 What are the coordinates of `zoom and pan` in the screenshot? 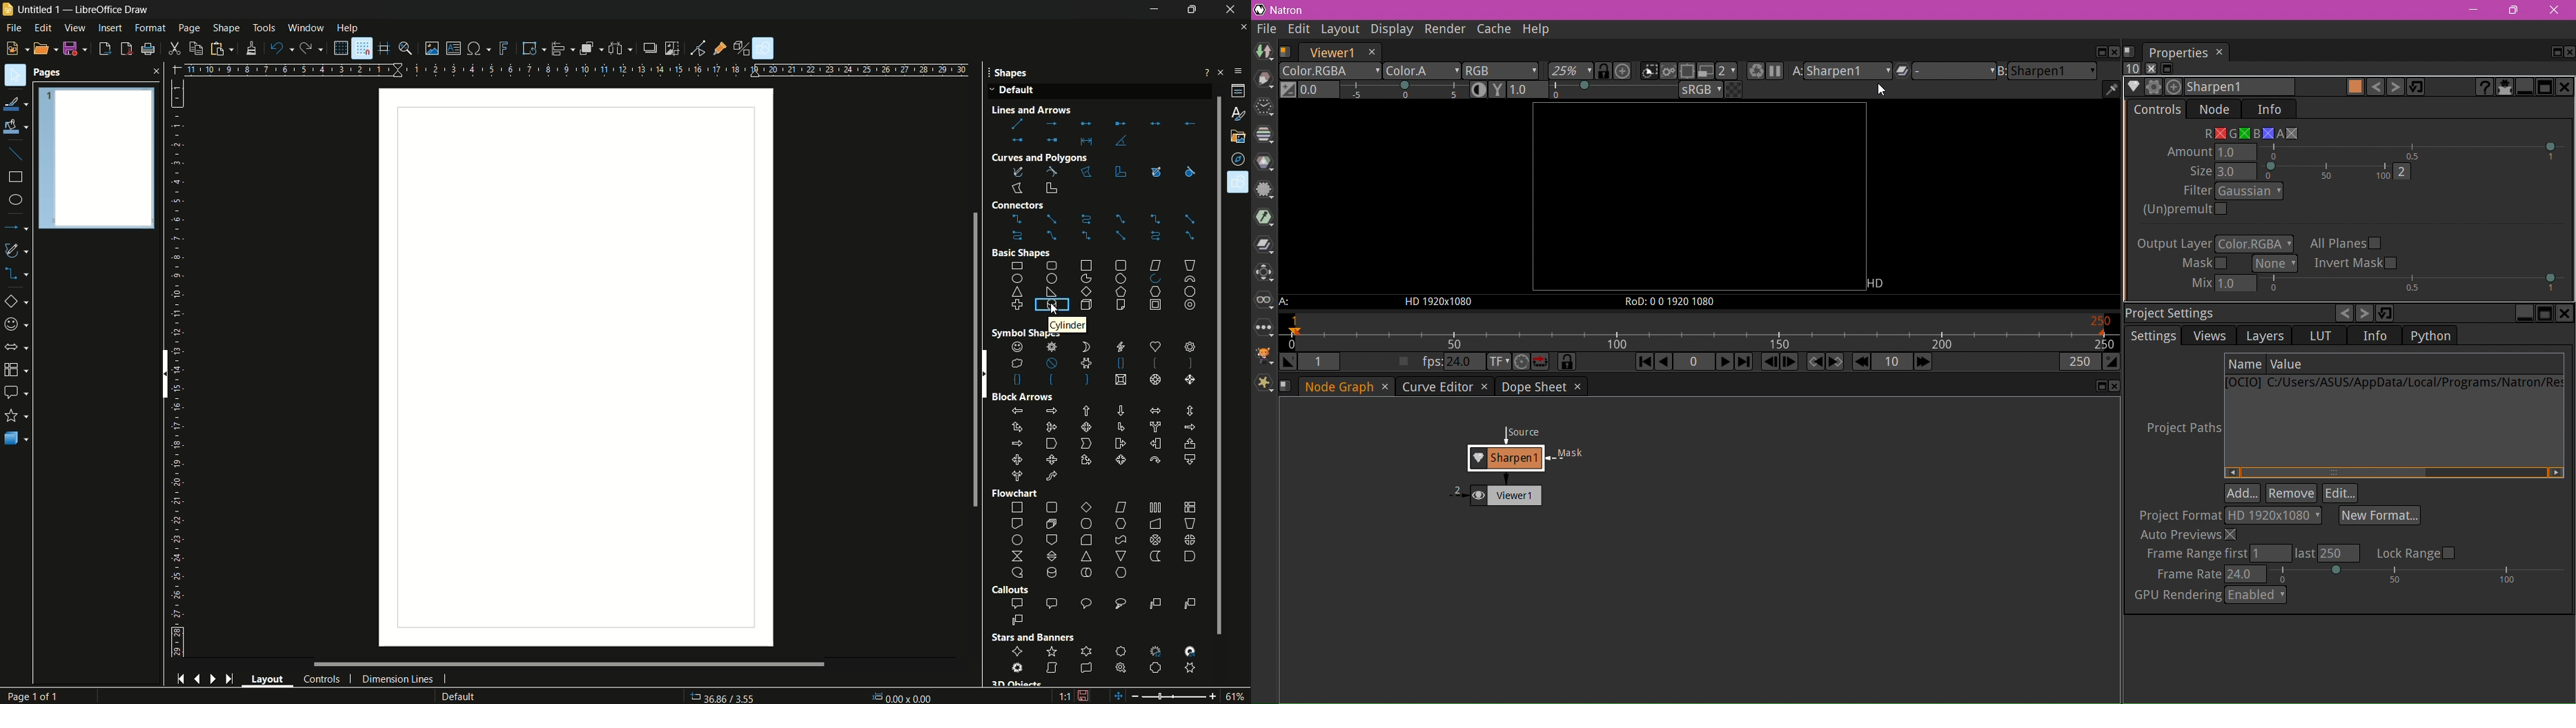 It's located at (406, 48).